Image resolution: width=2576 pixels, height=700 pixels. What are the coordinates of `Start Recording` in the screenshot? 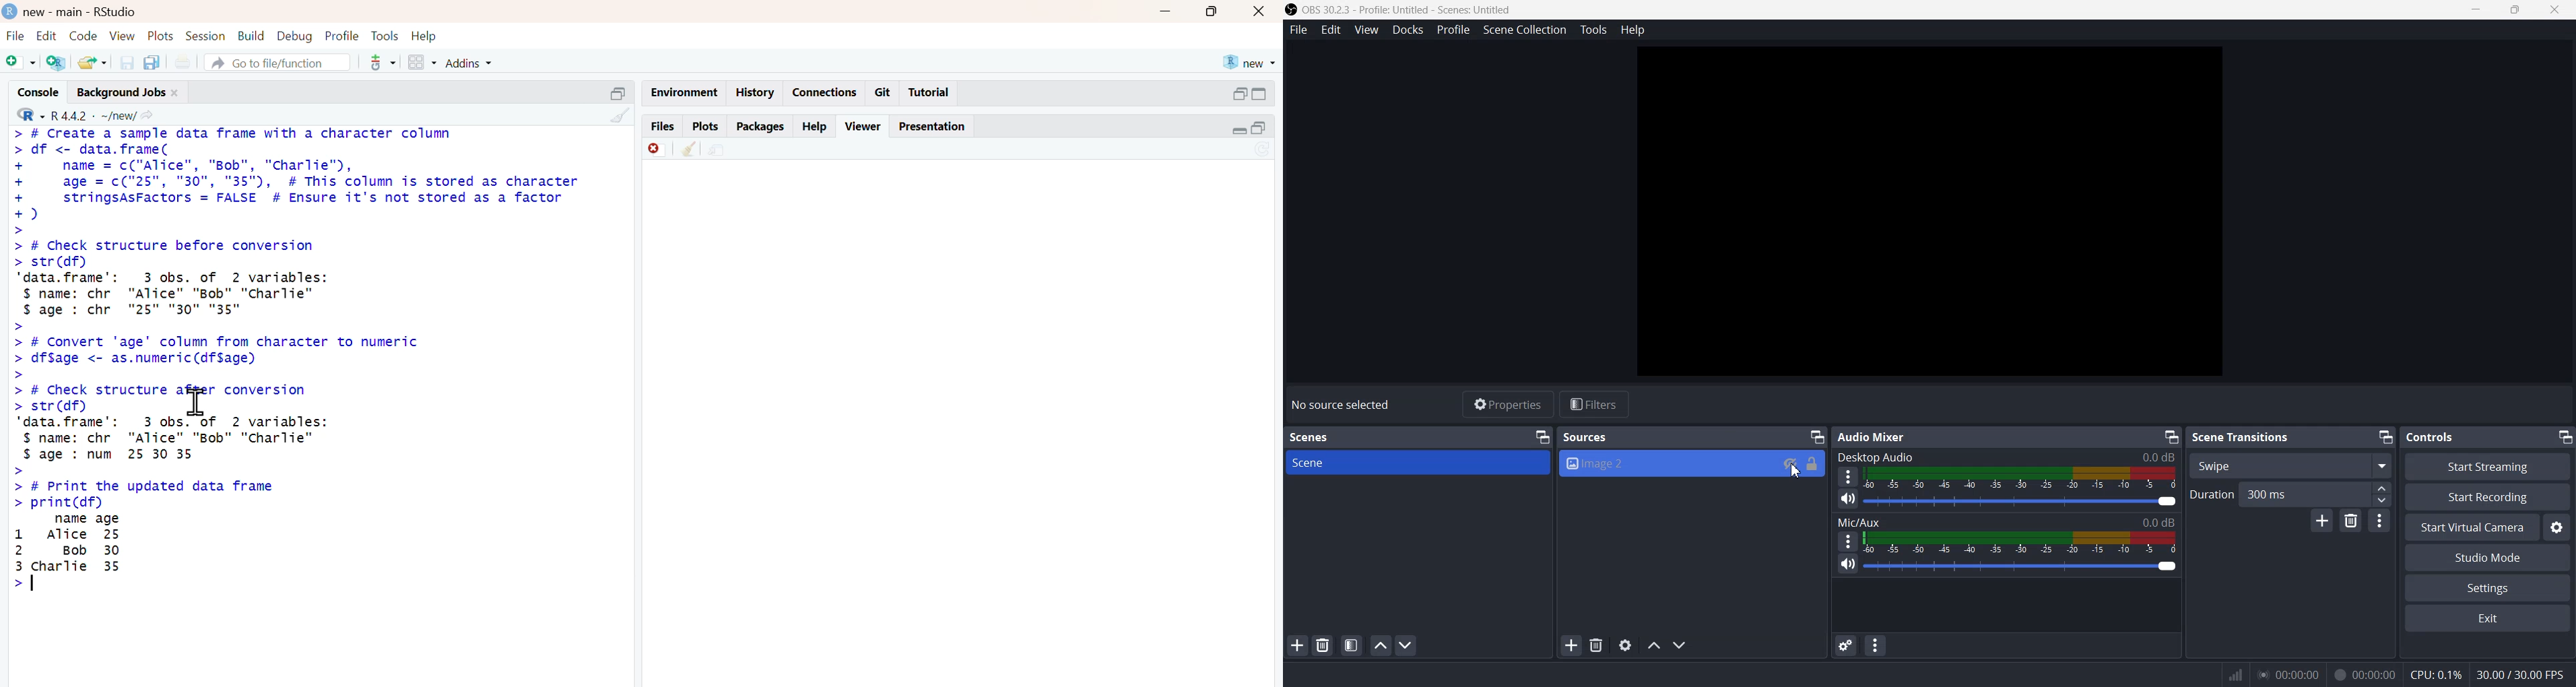 It's located at (2487, 496).